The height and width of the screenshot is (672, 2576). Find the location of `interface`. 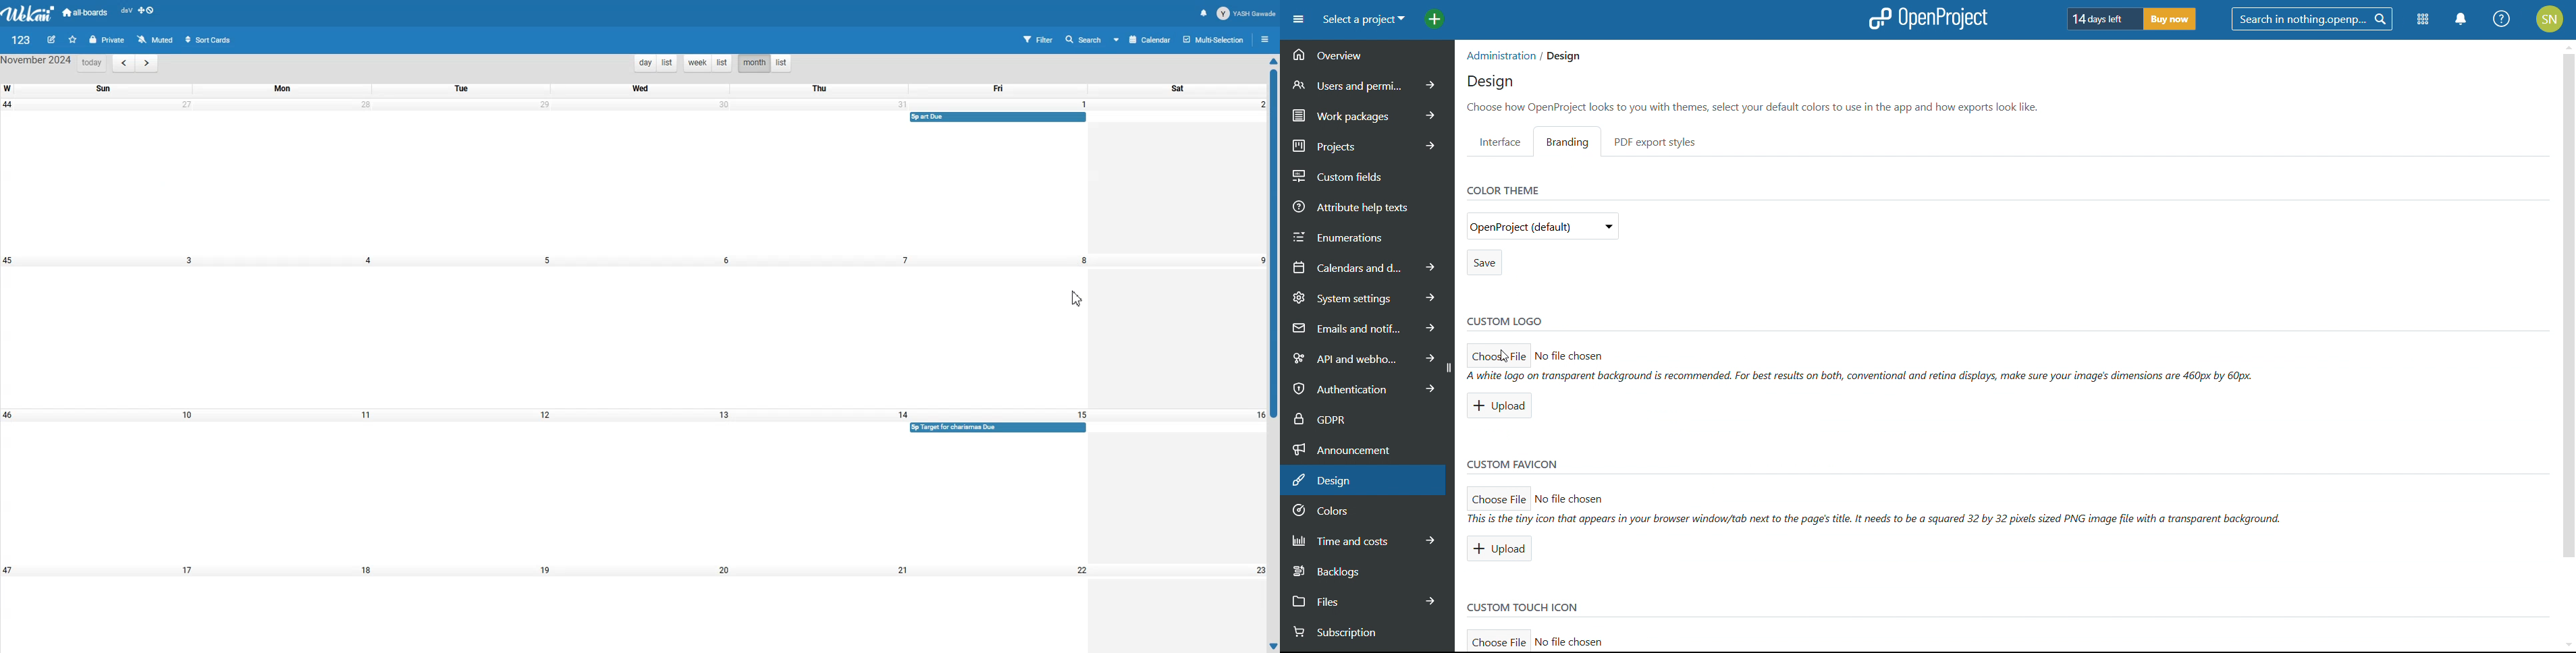

interface is located at coordinates (1500, 141).